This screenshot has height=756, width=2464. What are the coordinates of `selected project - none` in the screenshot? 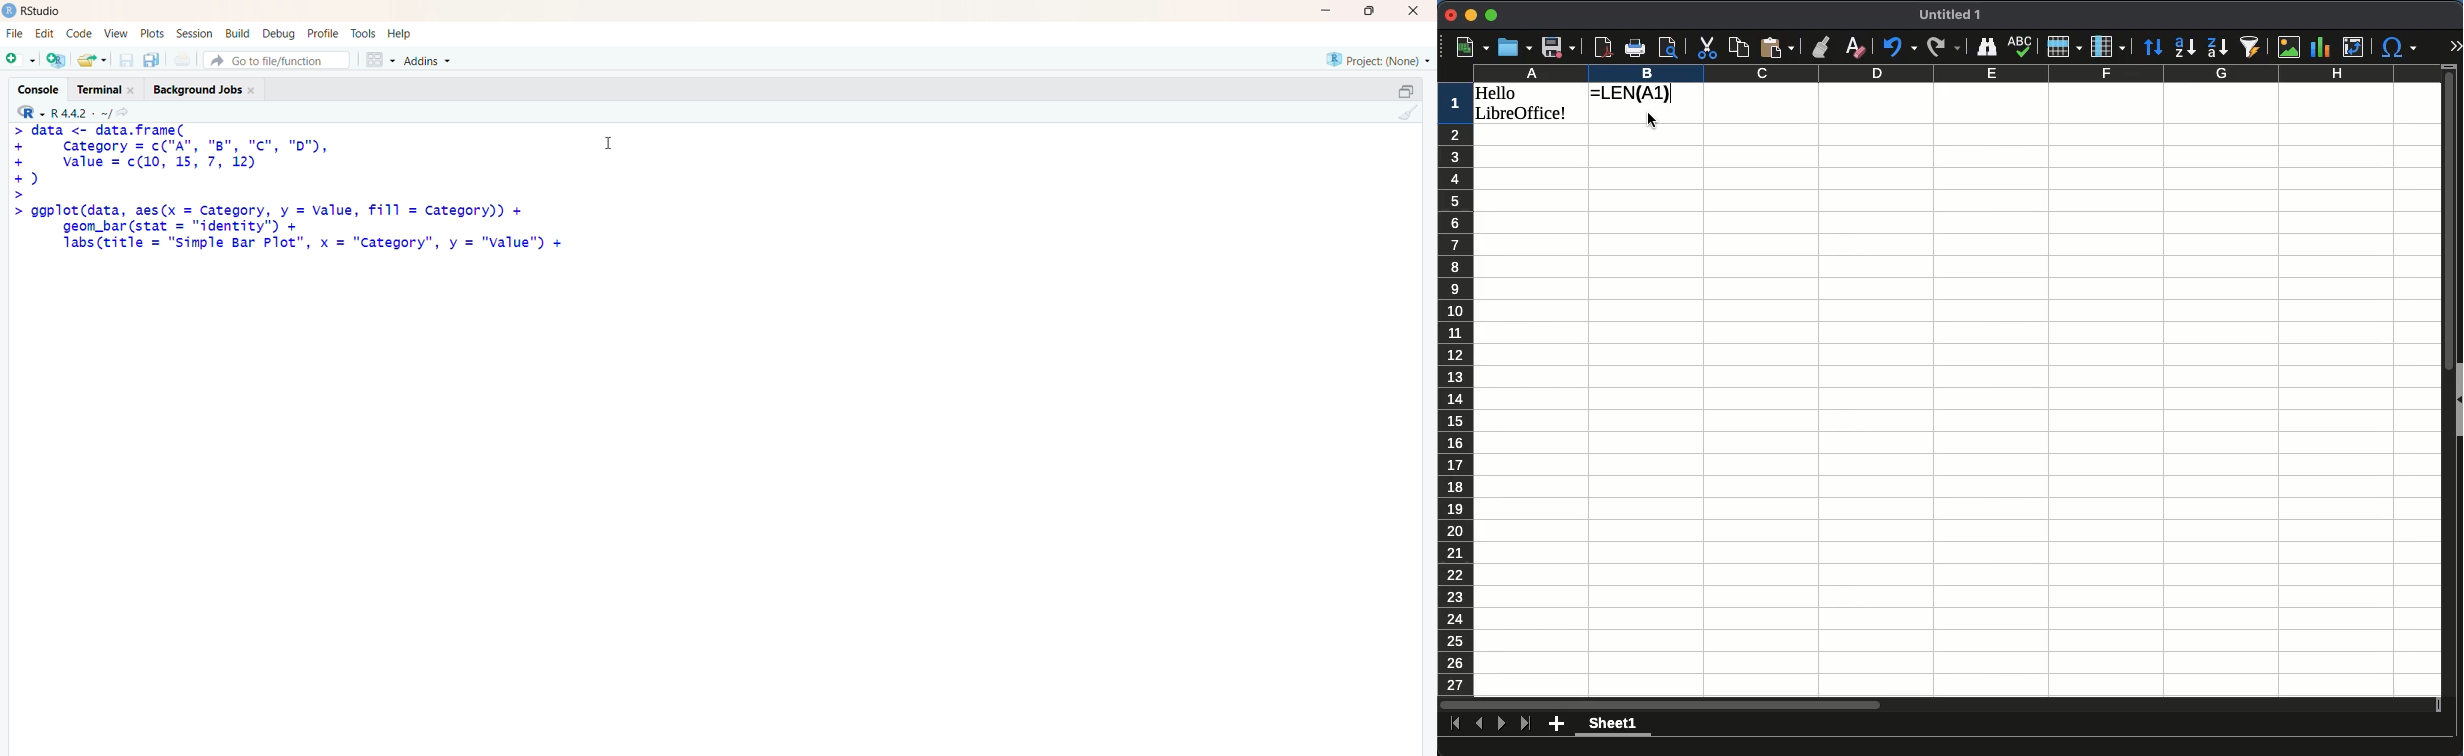 It's located at (1380, 59).